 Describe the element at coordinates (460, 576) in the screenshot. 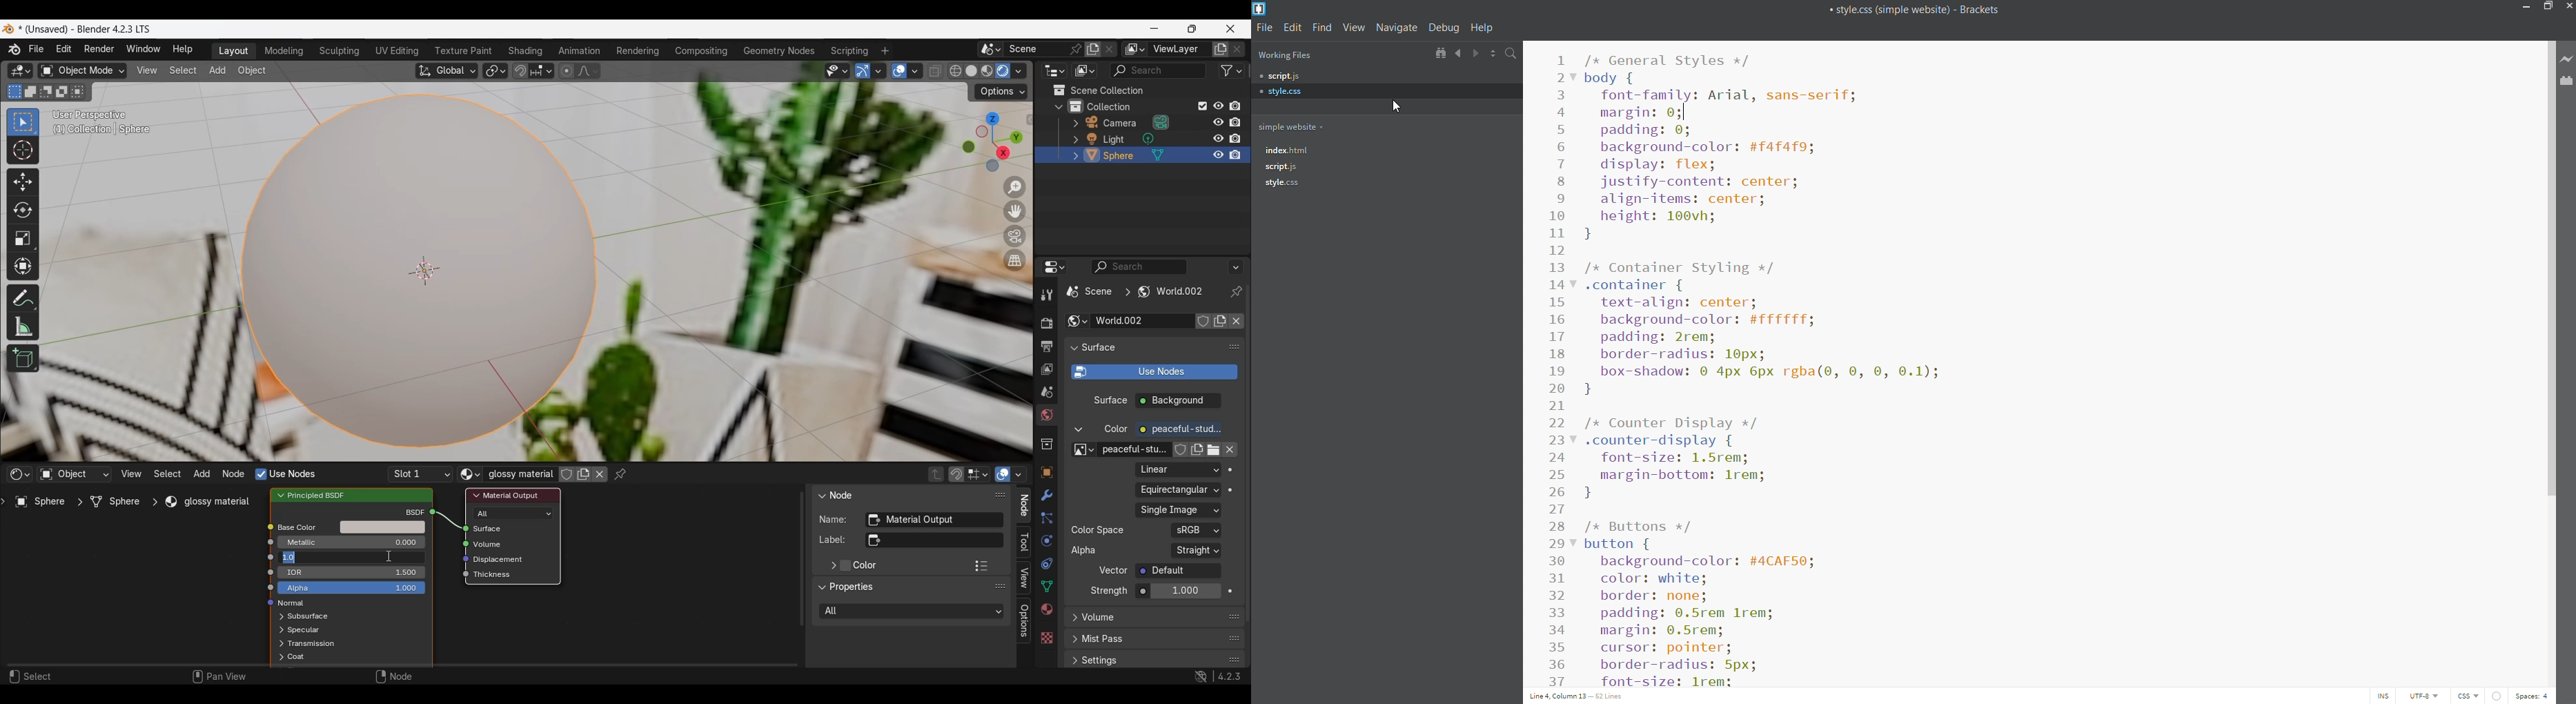

I see `icon` at that location.